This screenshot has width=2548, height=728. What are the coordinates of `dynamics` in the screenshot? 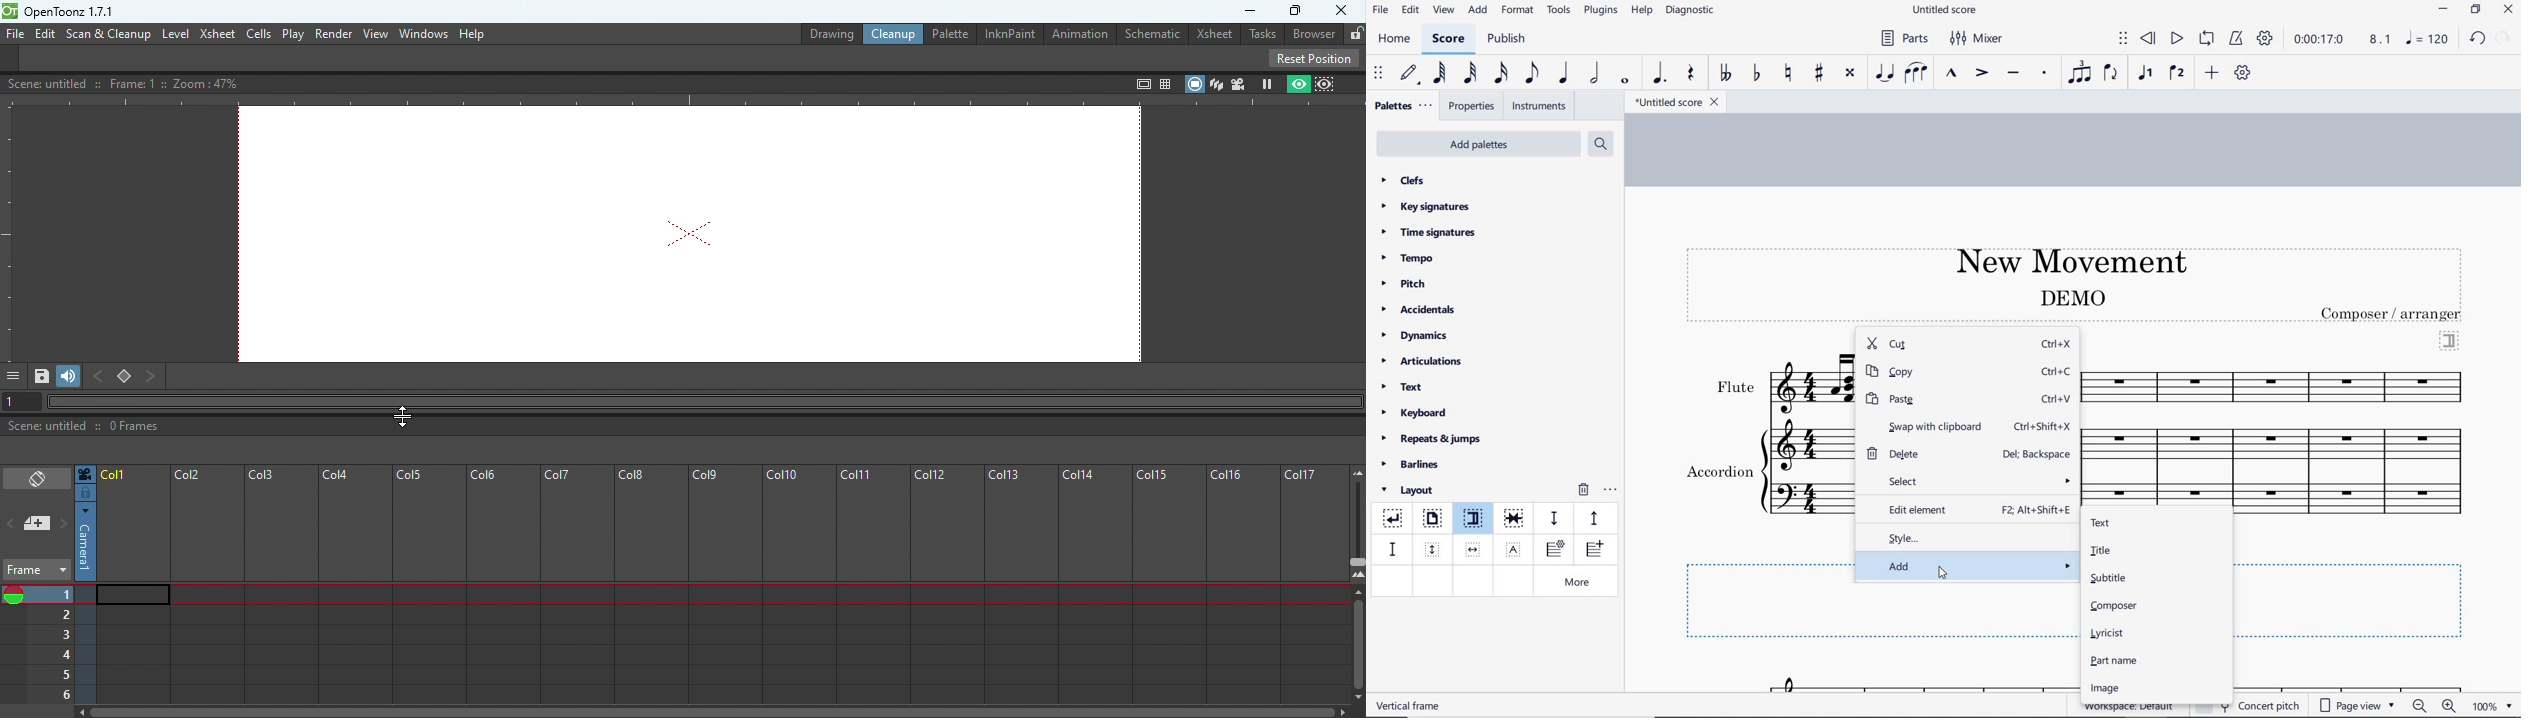 It's located at (1418, 336).